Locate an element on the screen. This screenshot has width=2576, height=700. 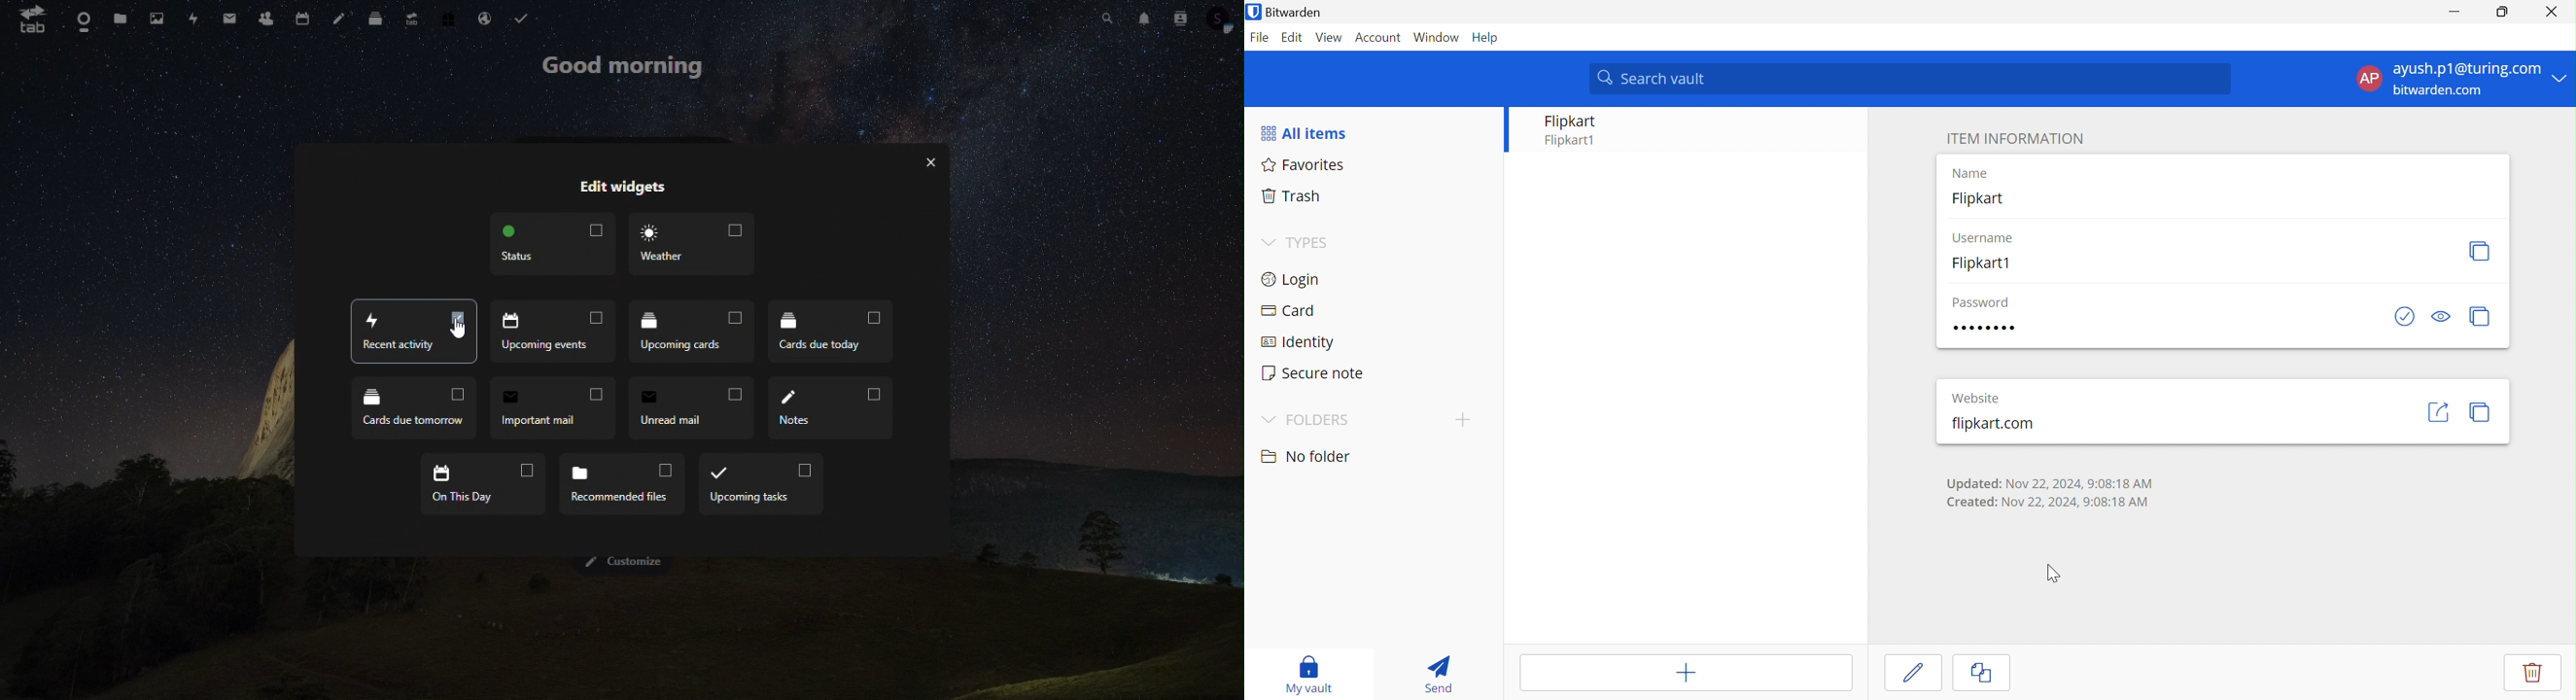
ITEM INFORMATION is located at coordinates (2012, 138).